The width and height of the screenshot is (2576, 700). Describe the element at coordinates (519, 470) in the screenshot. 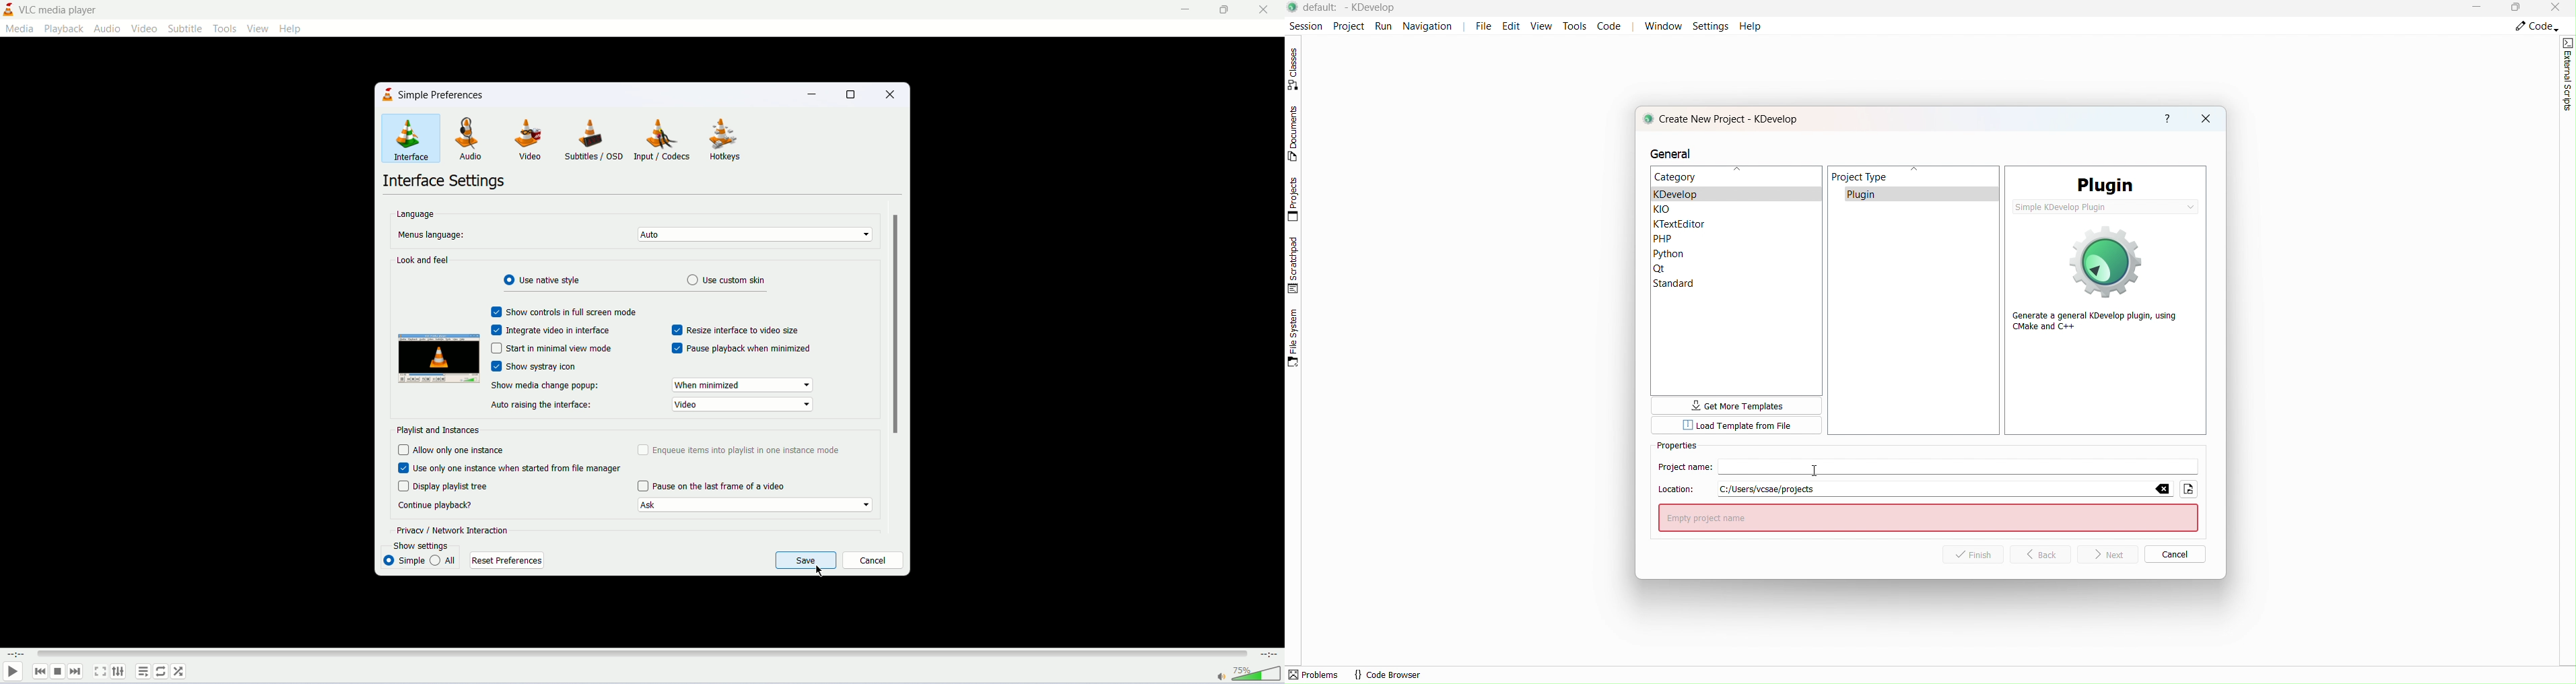

I see `use only one instance when started from file manager` at that location.